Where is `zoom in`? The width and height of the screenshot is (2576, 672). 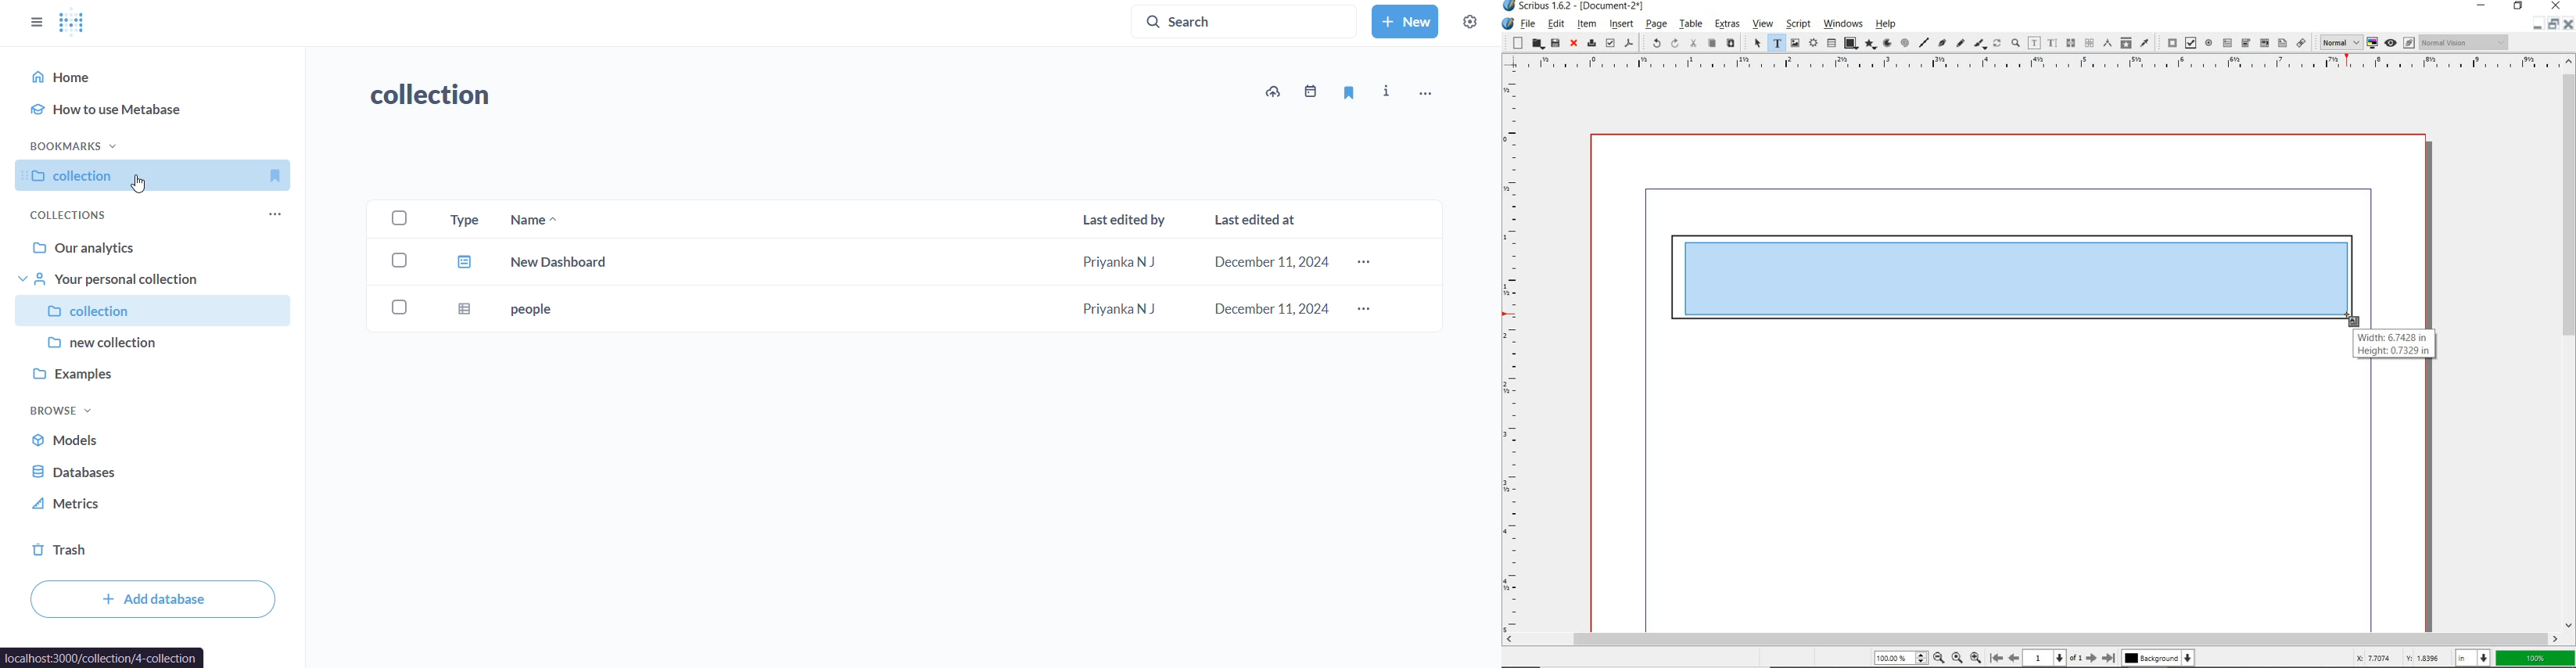 zoom in is located at coordinates (1938, 657).